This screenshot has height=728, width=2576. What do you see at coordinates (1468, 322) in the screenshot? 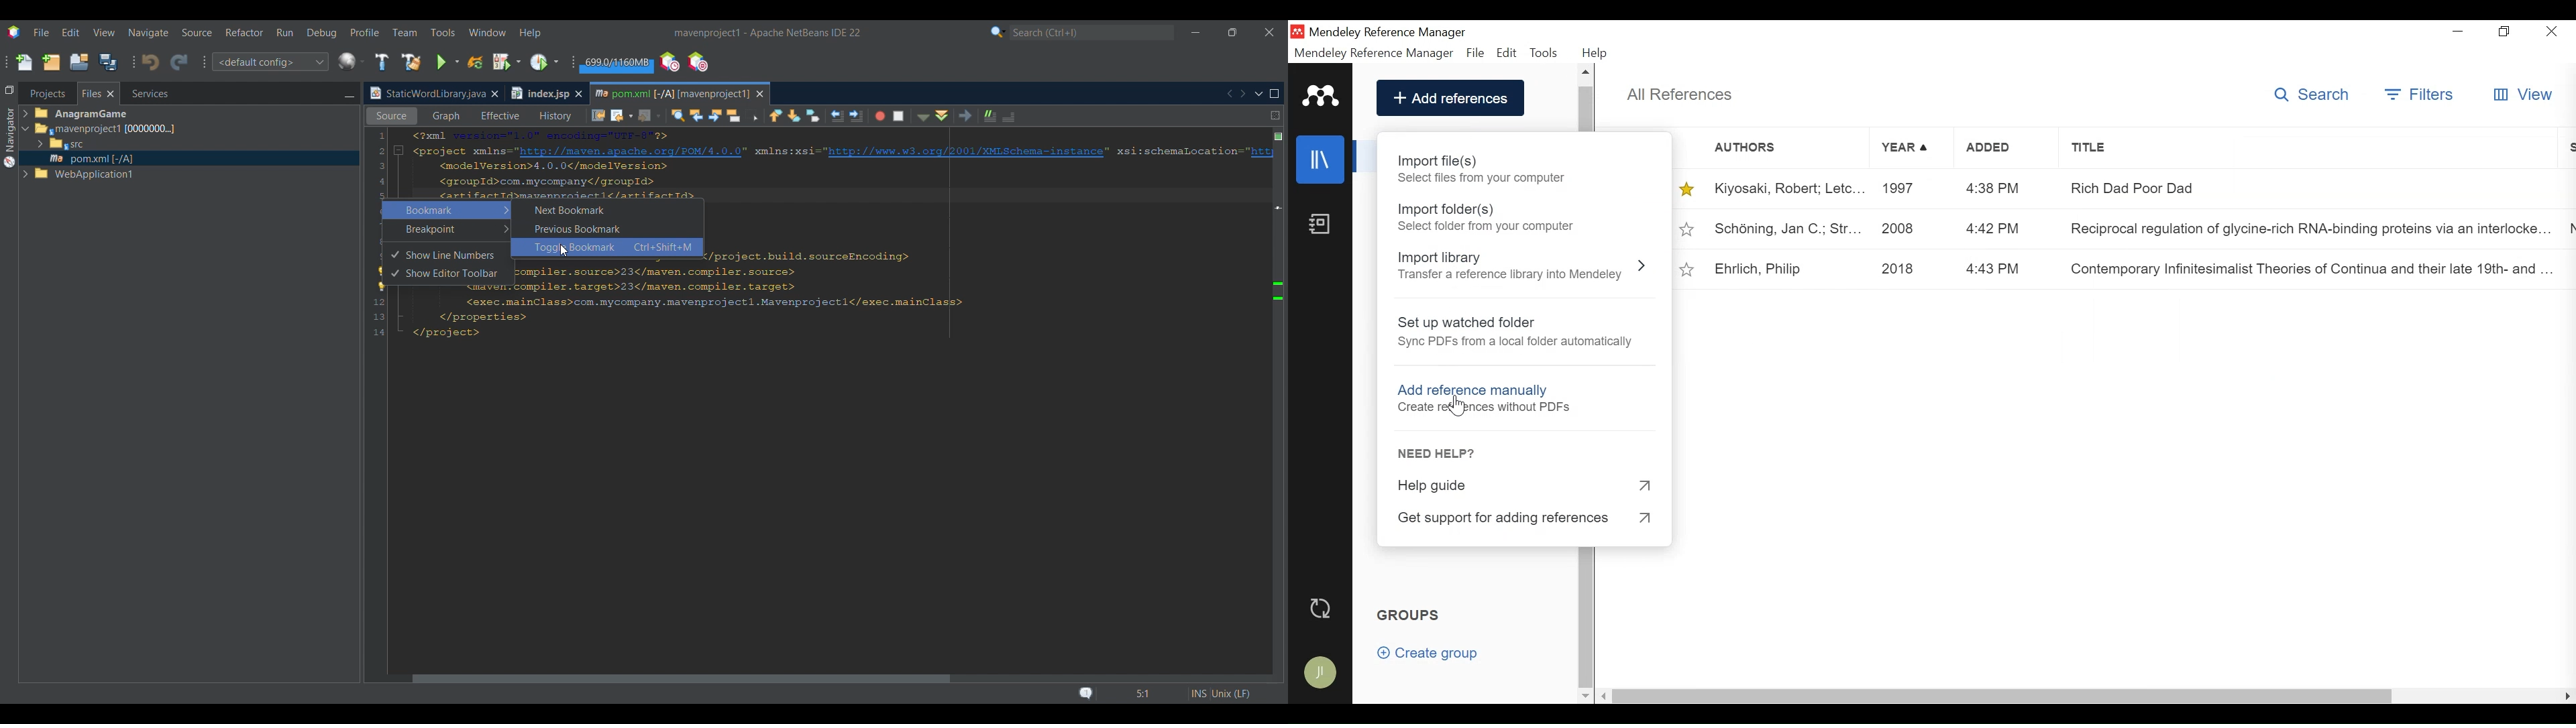
I see `Set up watched folder` at bounding box center [1468, 322].